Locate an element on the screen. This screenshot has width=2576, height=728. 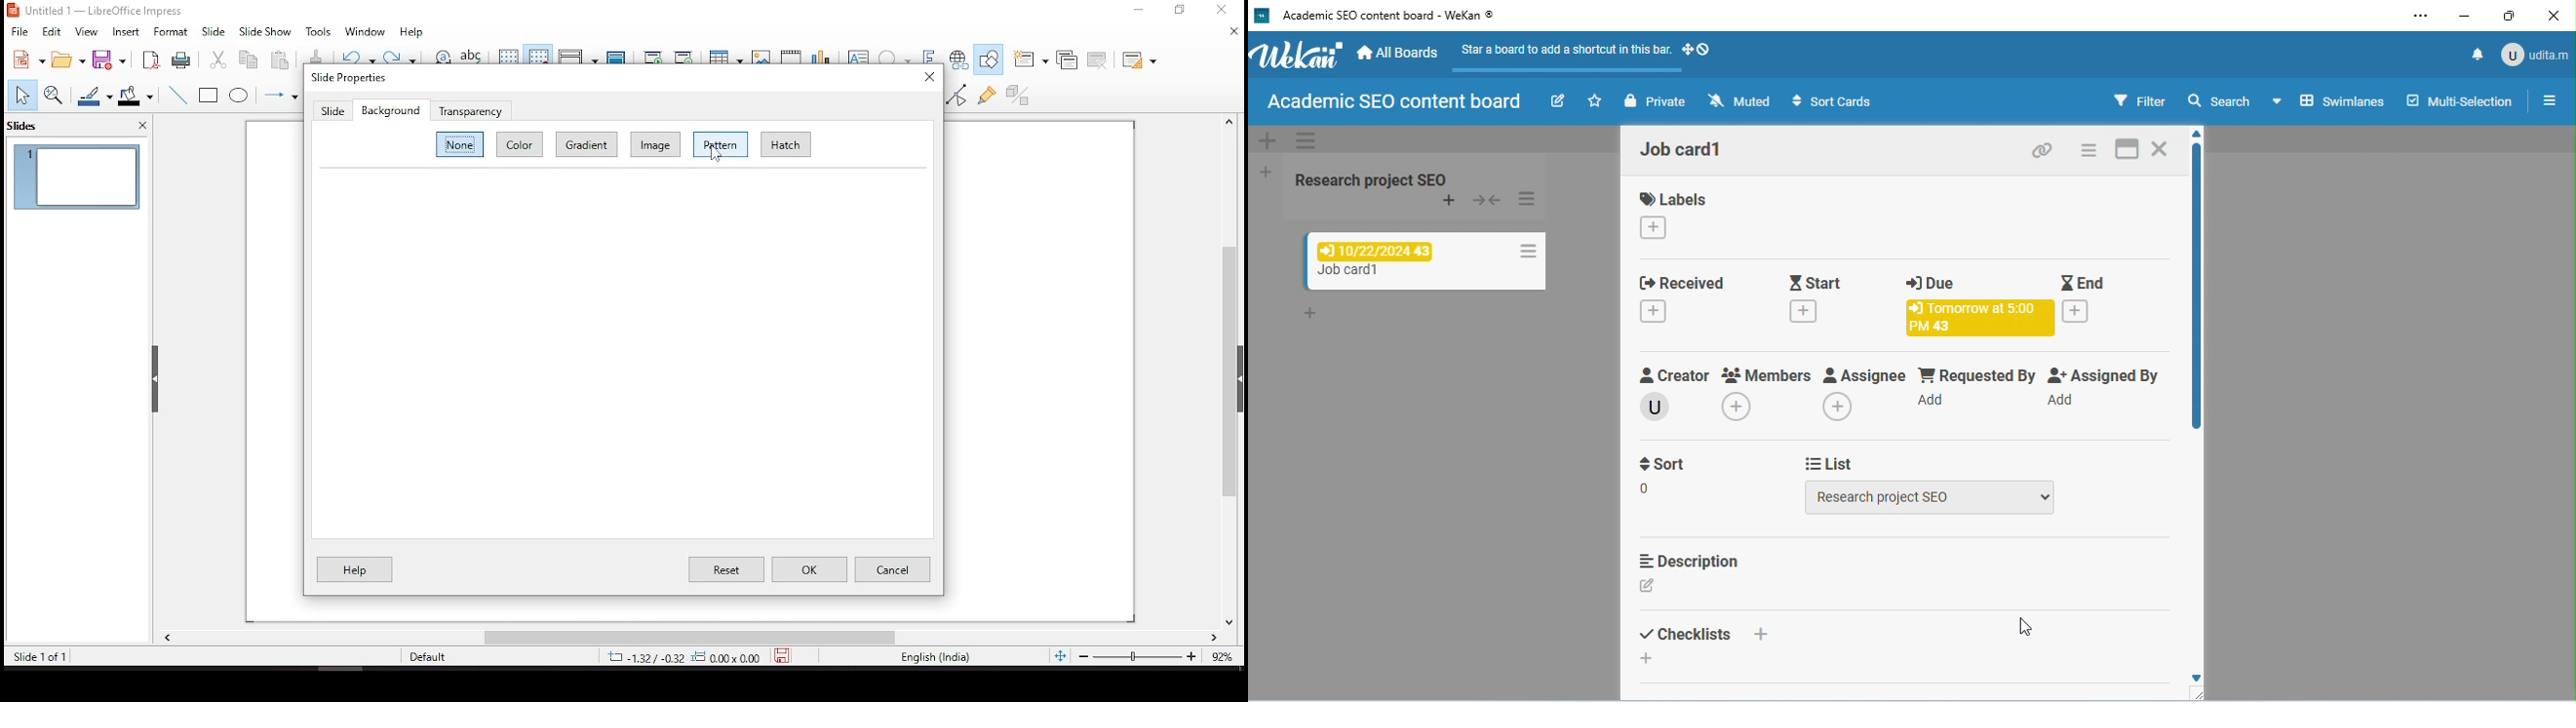
add card to bottom is located at coordinates (1309, 315).